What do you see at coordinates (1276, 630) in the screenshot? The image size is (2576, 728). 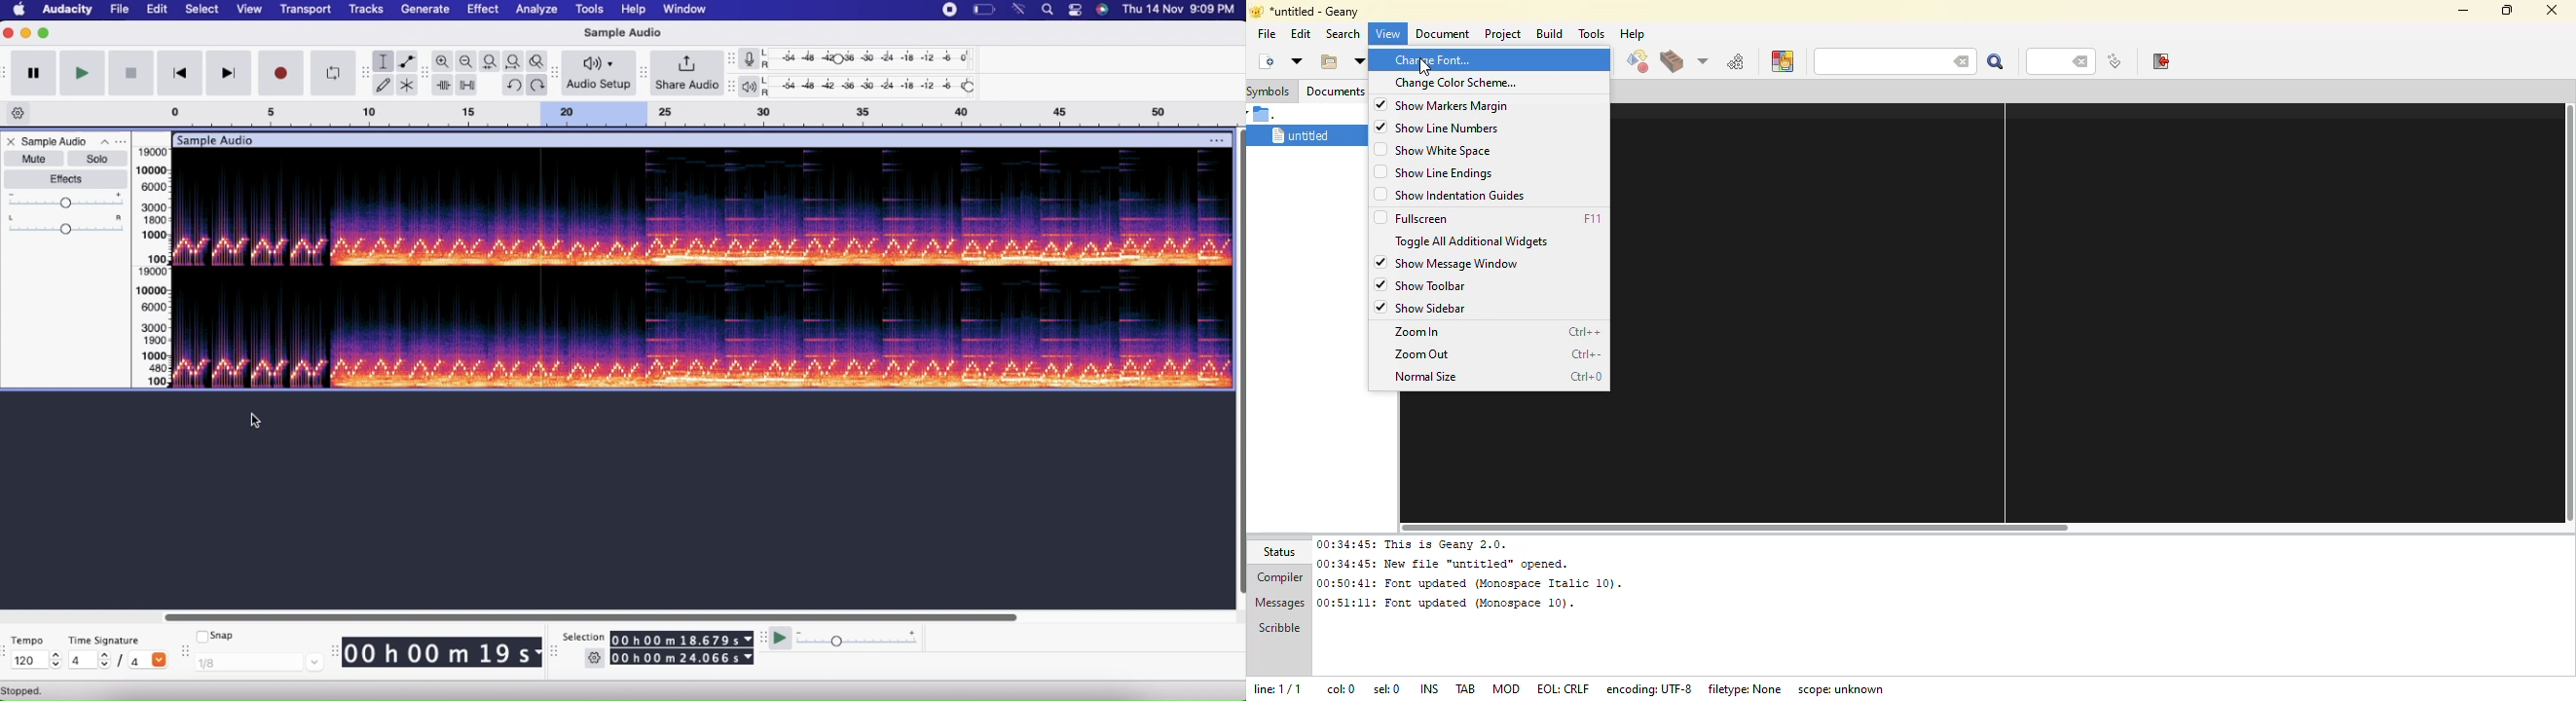 I see `scribble` at bounding box center [1276, 630].